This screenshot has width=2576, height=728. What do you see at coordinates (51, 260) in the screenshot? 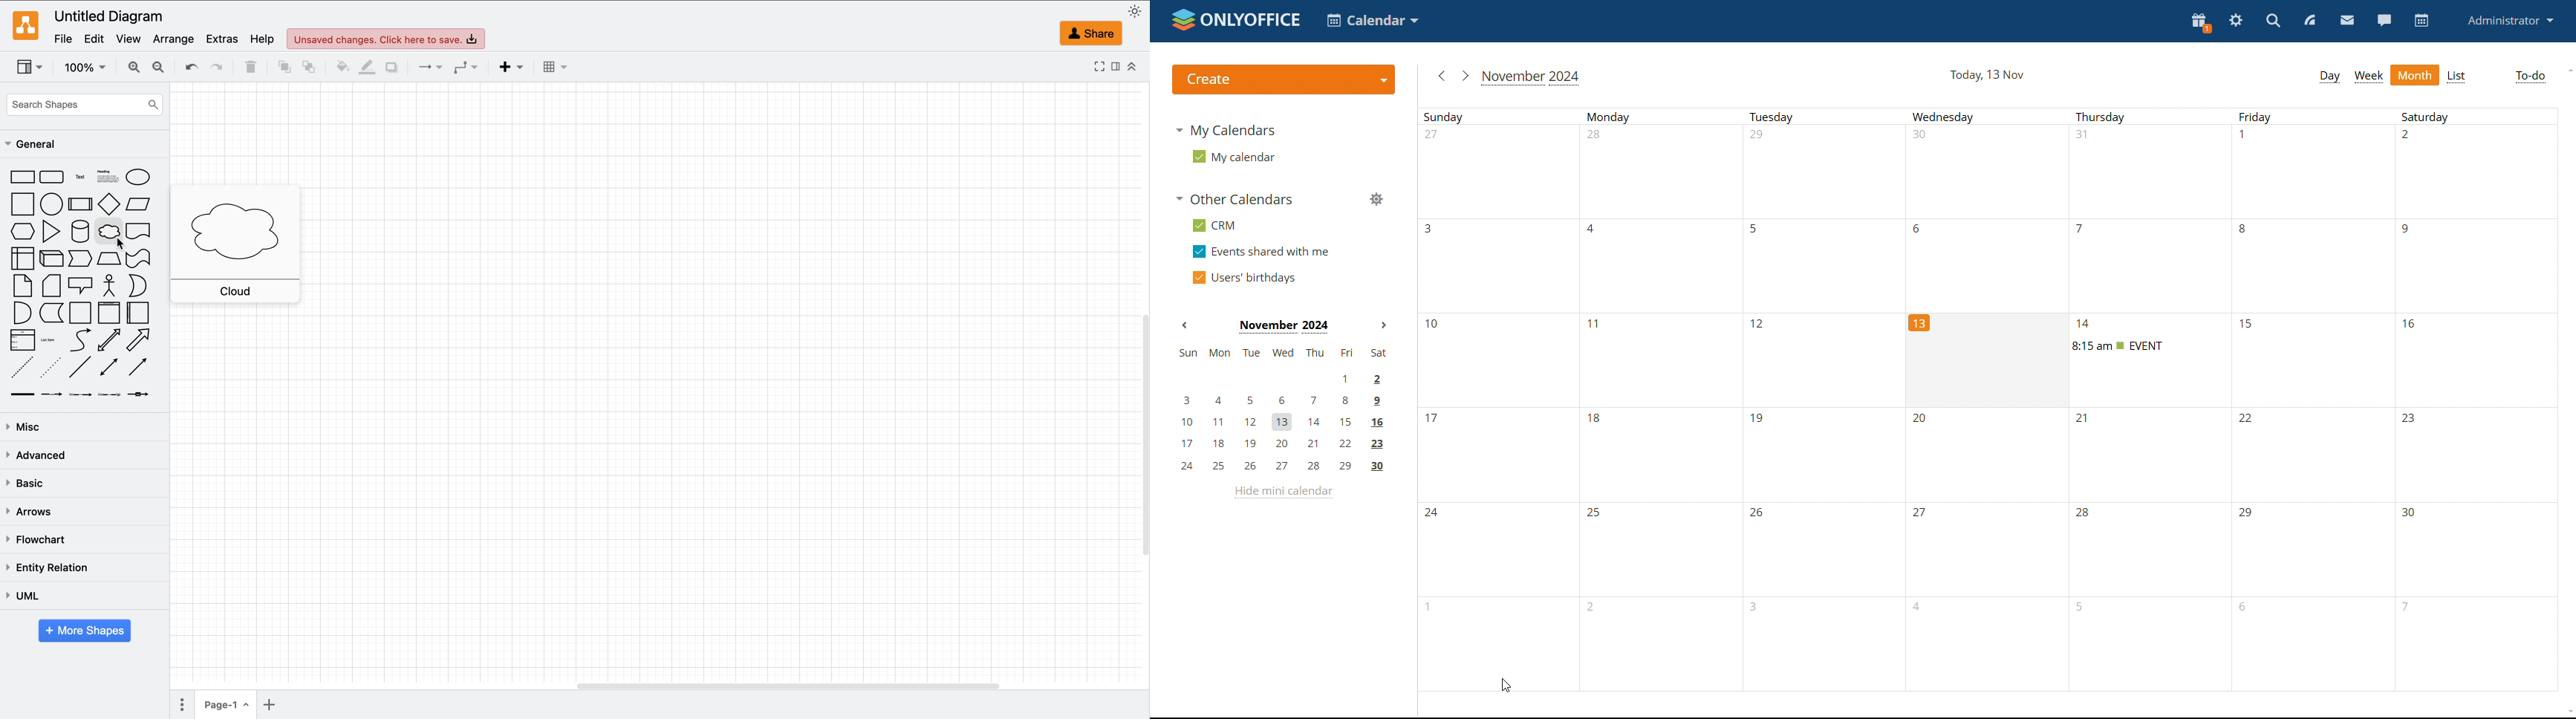
I see `cube` at bounding box center [51, 260].